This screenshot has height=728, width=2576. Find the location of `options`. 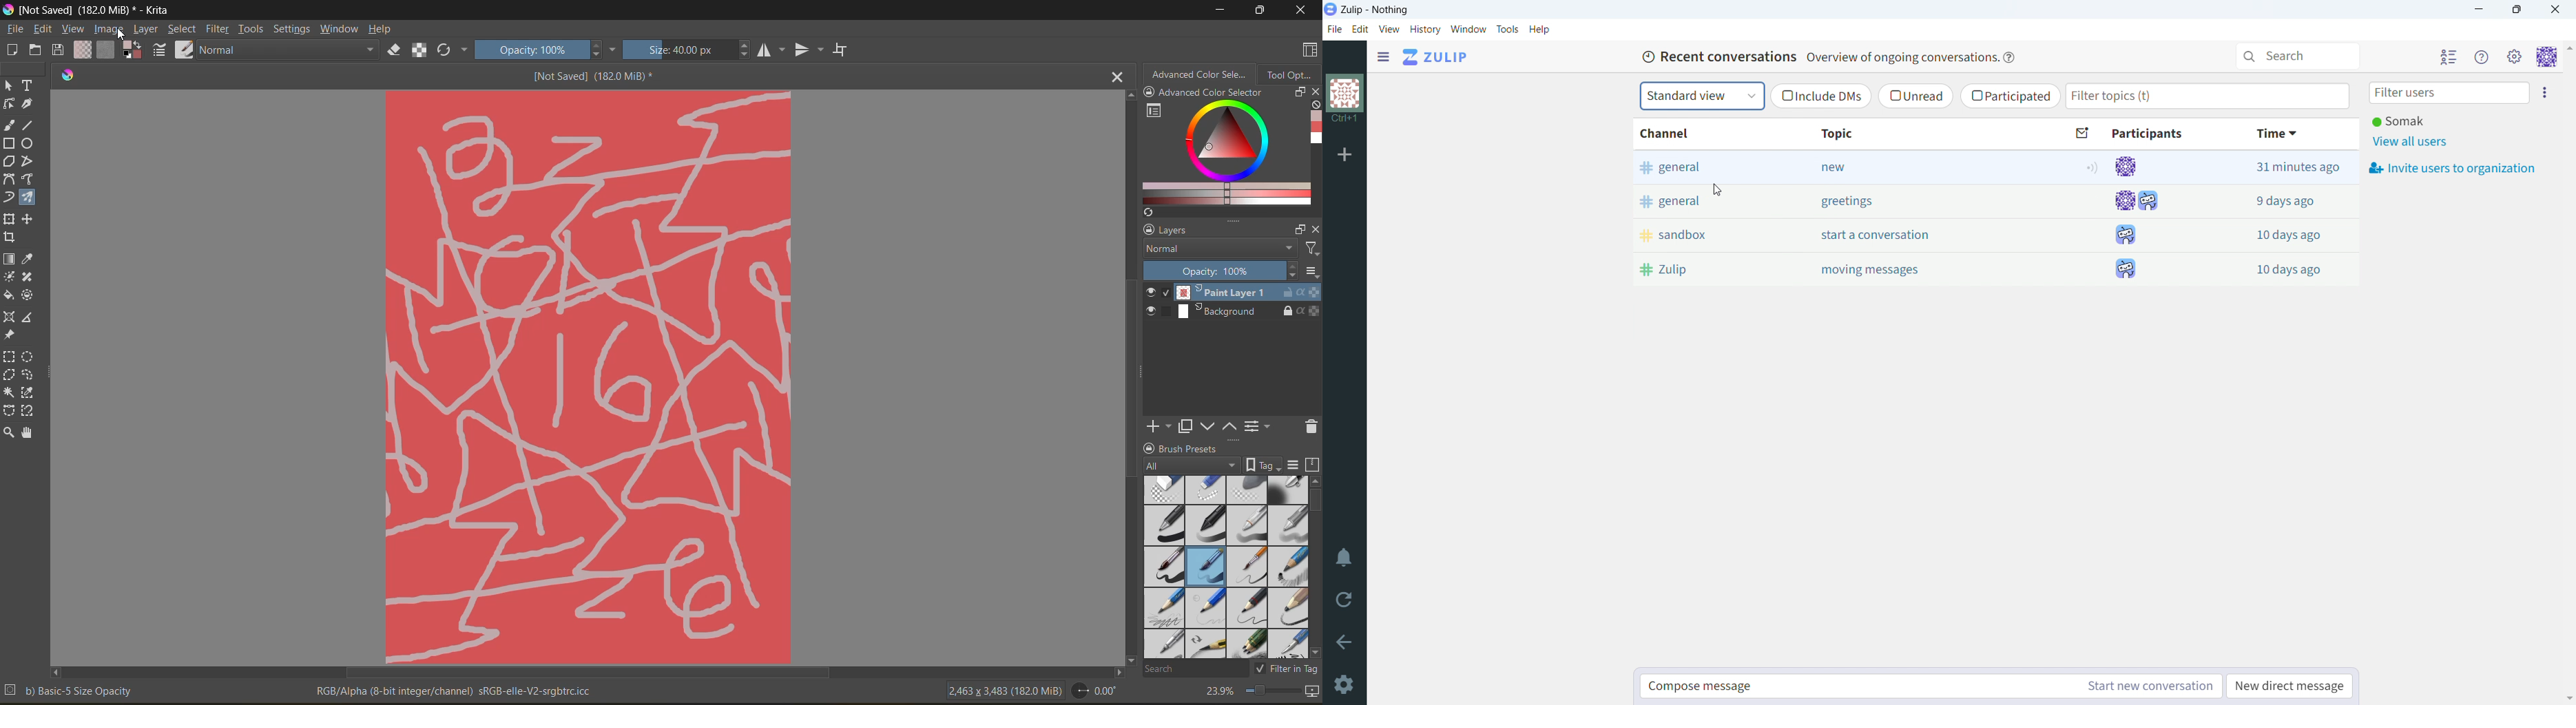

options is located at coordinates (1311, 273).